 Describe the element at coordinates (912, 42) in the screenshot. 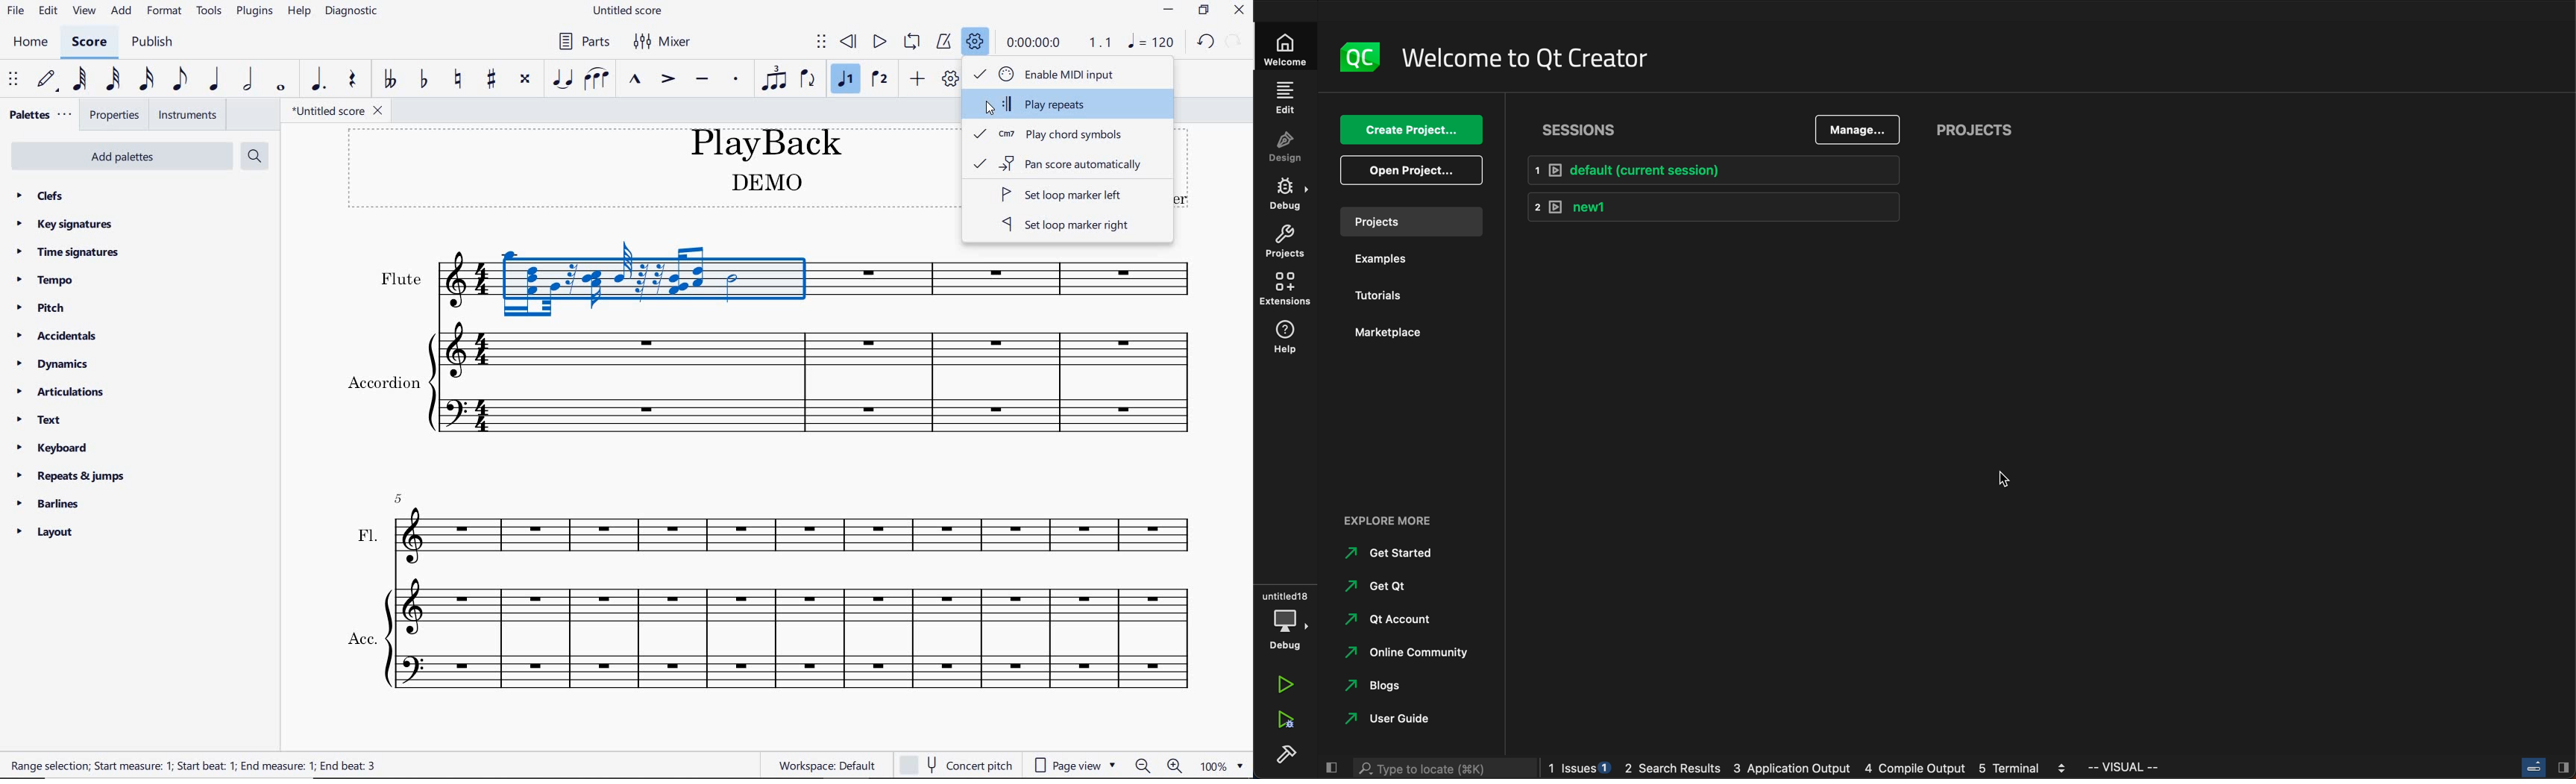

I see `loop playback` at that location.